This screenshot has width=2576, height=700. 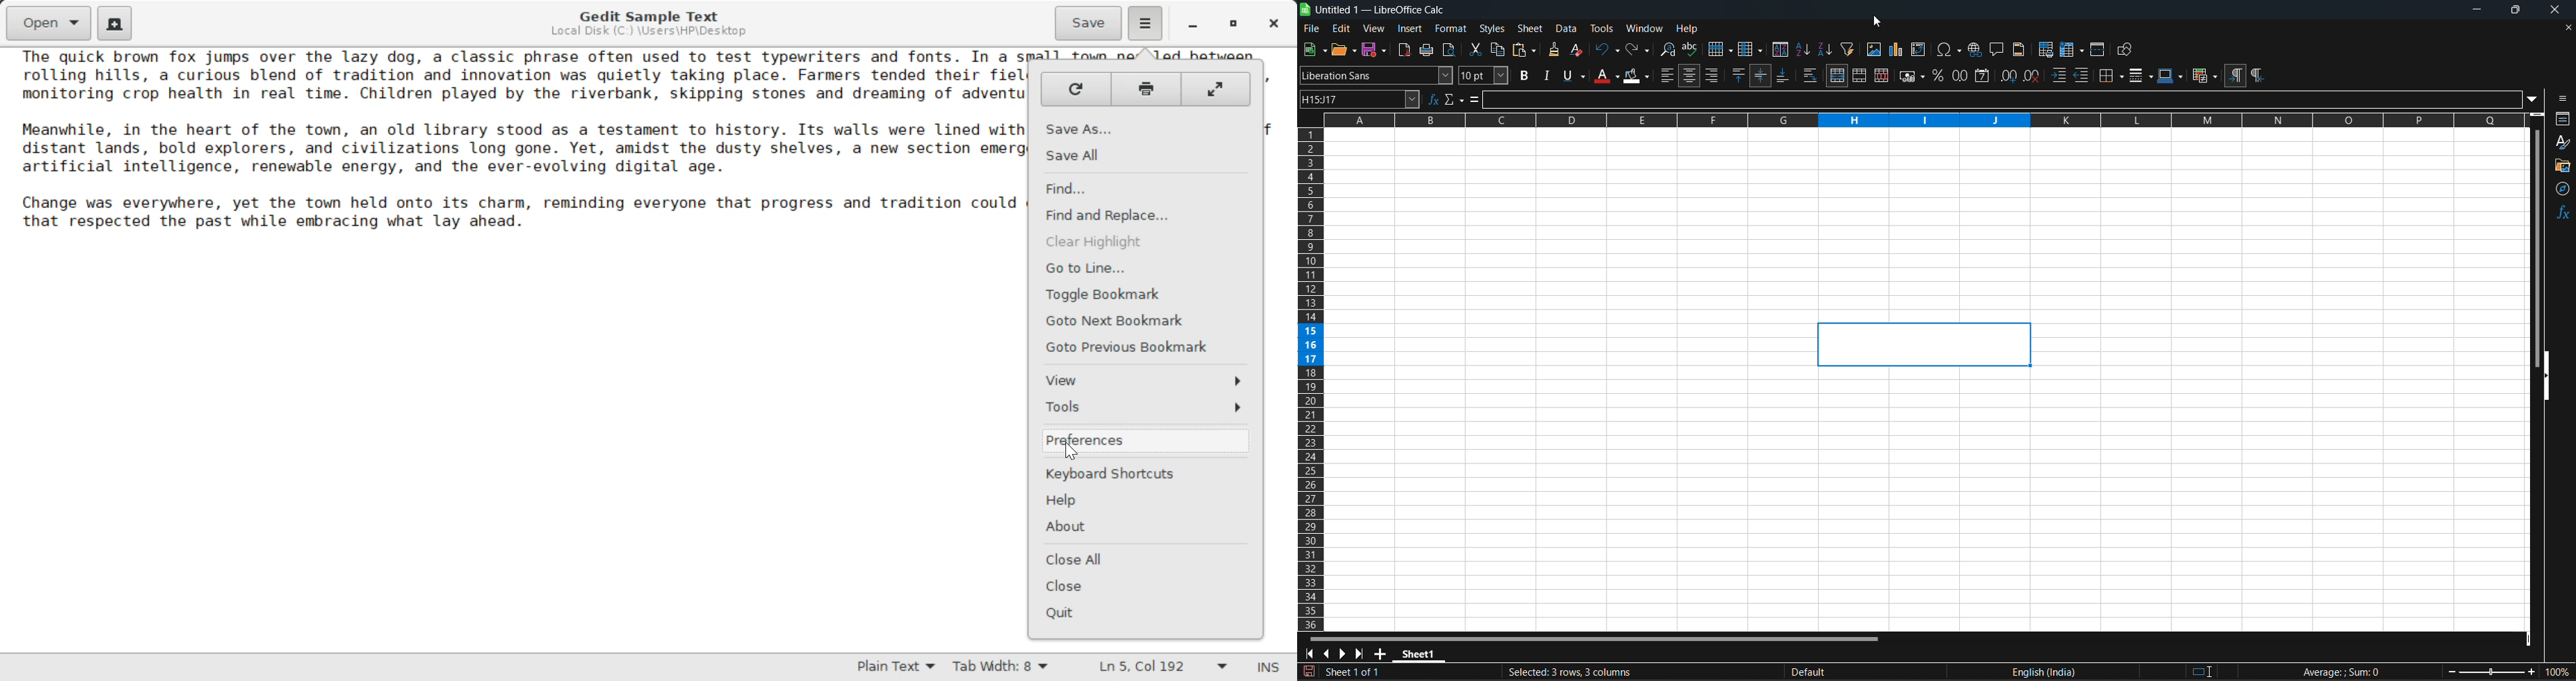 What do you see at coordinates (1310, 379) in the screenshot?
I see `columns` at bounding box center [1310, 379].